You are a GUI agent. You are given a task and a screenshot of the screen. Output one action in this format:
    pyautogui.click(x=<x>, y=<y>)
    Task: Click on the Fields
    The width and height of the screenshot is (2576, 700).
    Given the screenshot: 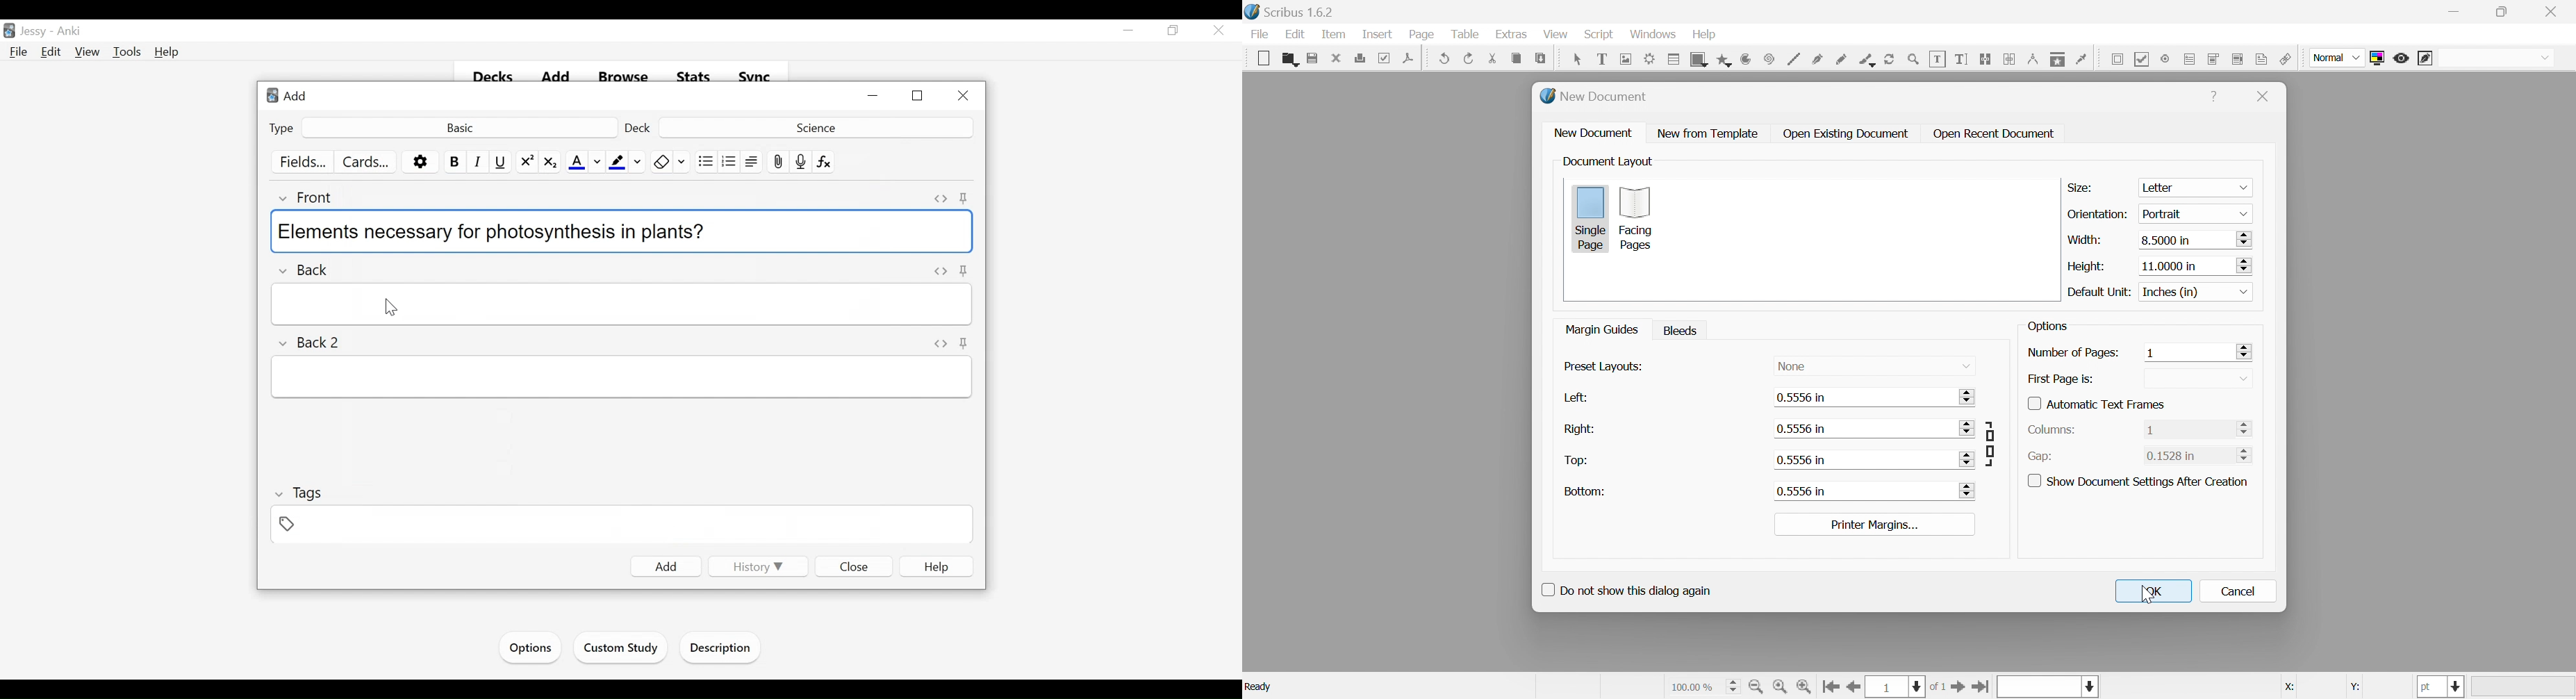 What is the action you would take?
    pyautogui.click(x=304, y=162)
    